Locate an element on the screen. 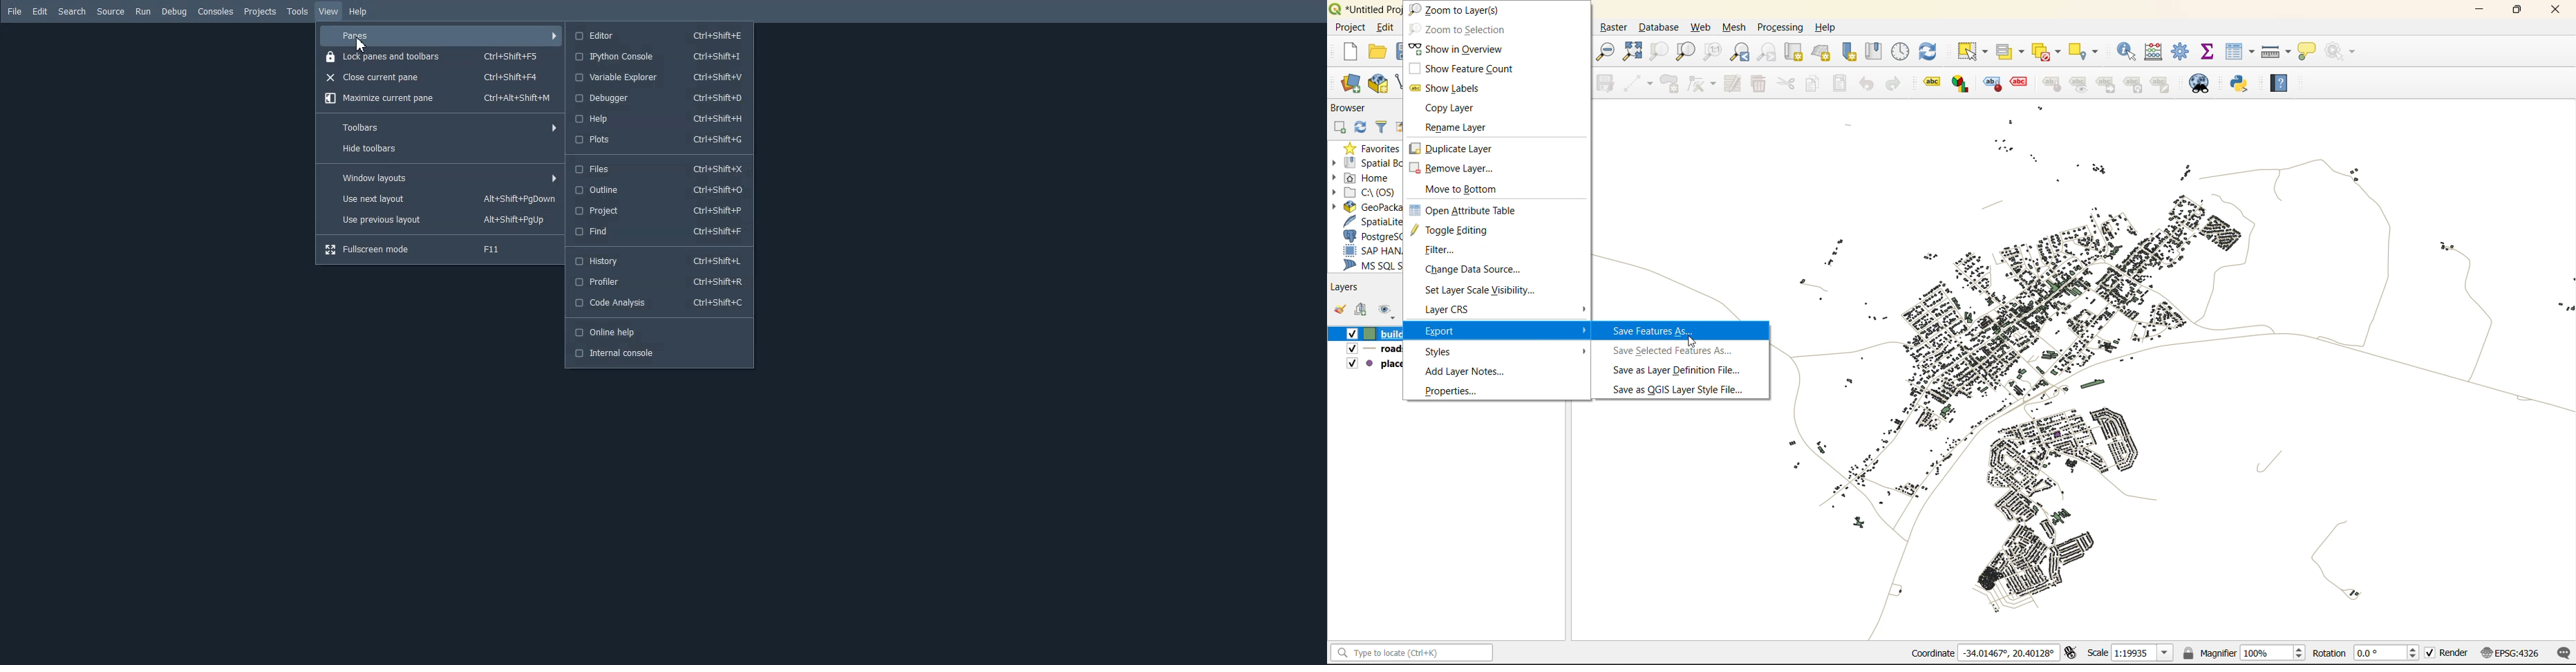 This screenshot has height=672, width=2576. Maximize current pane is located at coordinates (438, 98).